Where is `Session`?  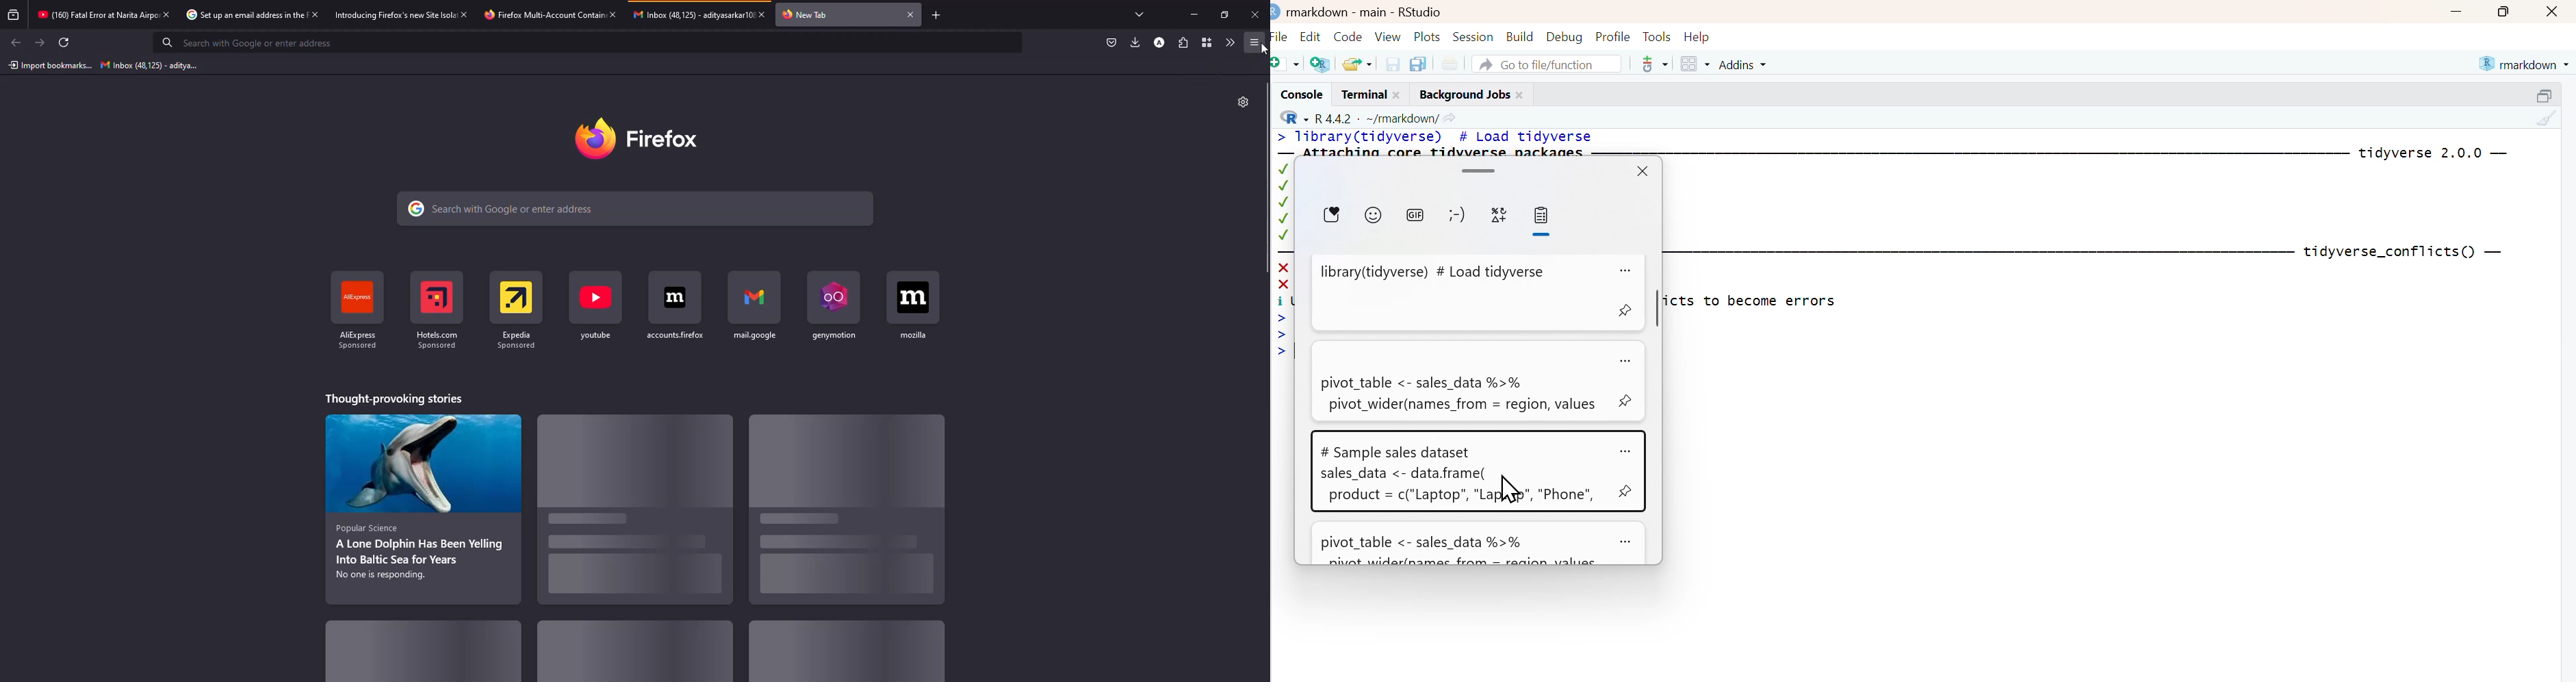
Session is located at coordinates (1474, 35).